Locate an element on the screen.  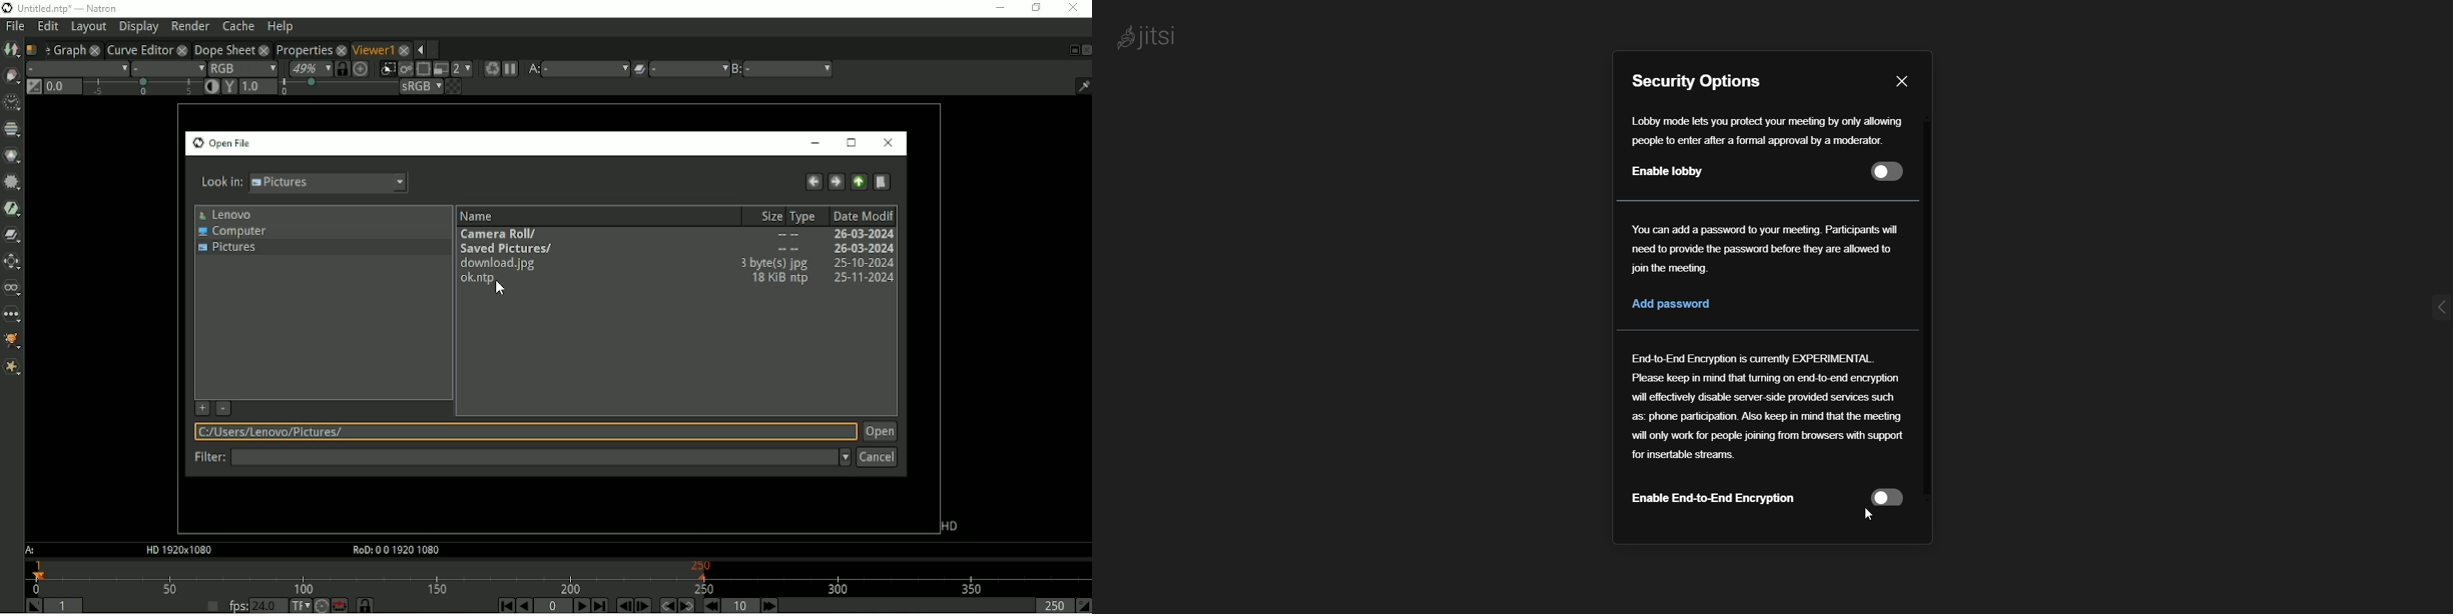
Previous keyframe is located at coordinates (665, 605).